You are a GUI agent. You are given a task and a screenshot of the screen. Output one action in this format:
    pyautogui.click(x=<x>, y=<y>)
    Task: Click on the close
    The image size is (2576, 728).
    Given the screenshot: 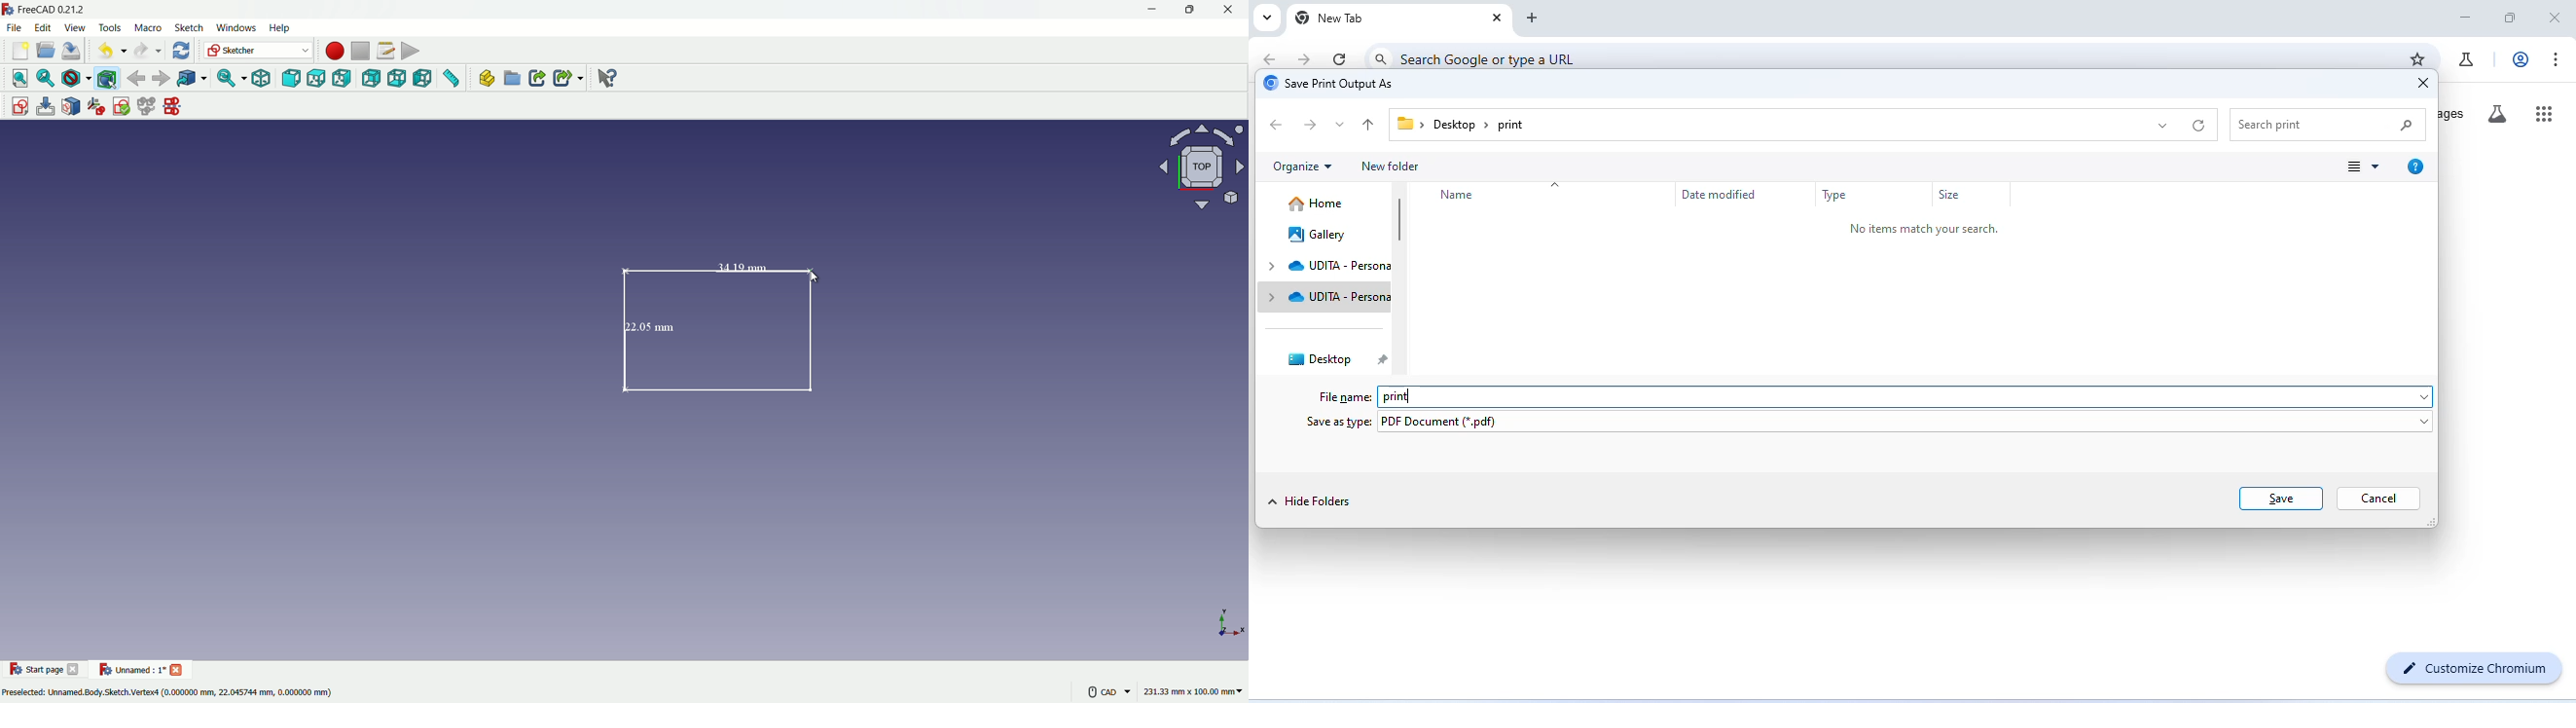 What is the action you would take?
    pyautogui.click(x=2419, y=83)
    